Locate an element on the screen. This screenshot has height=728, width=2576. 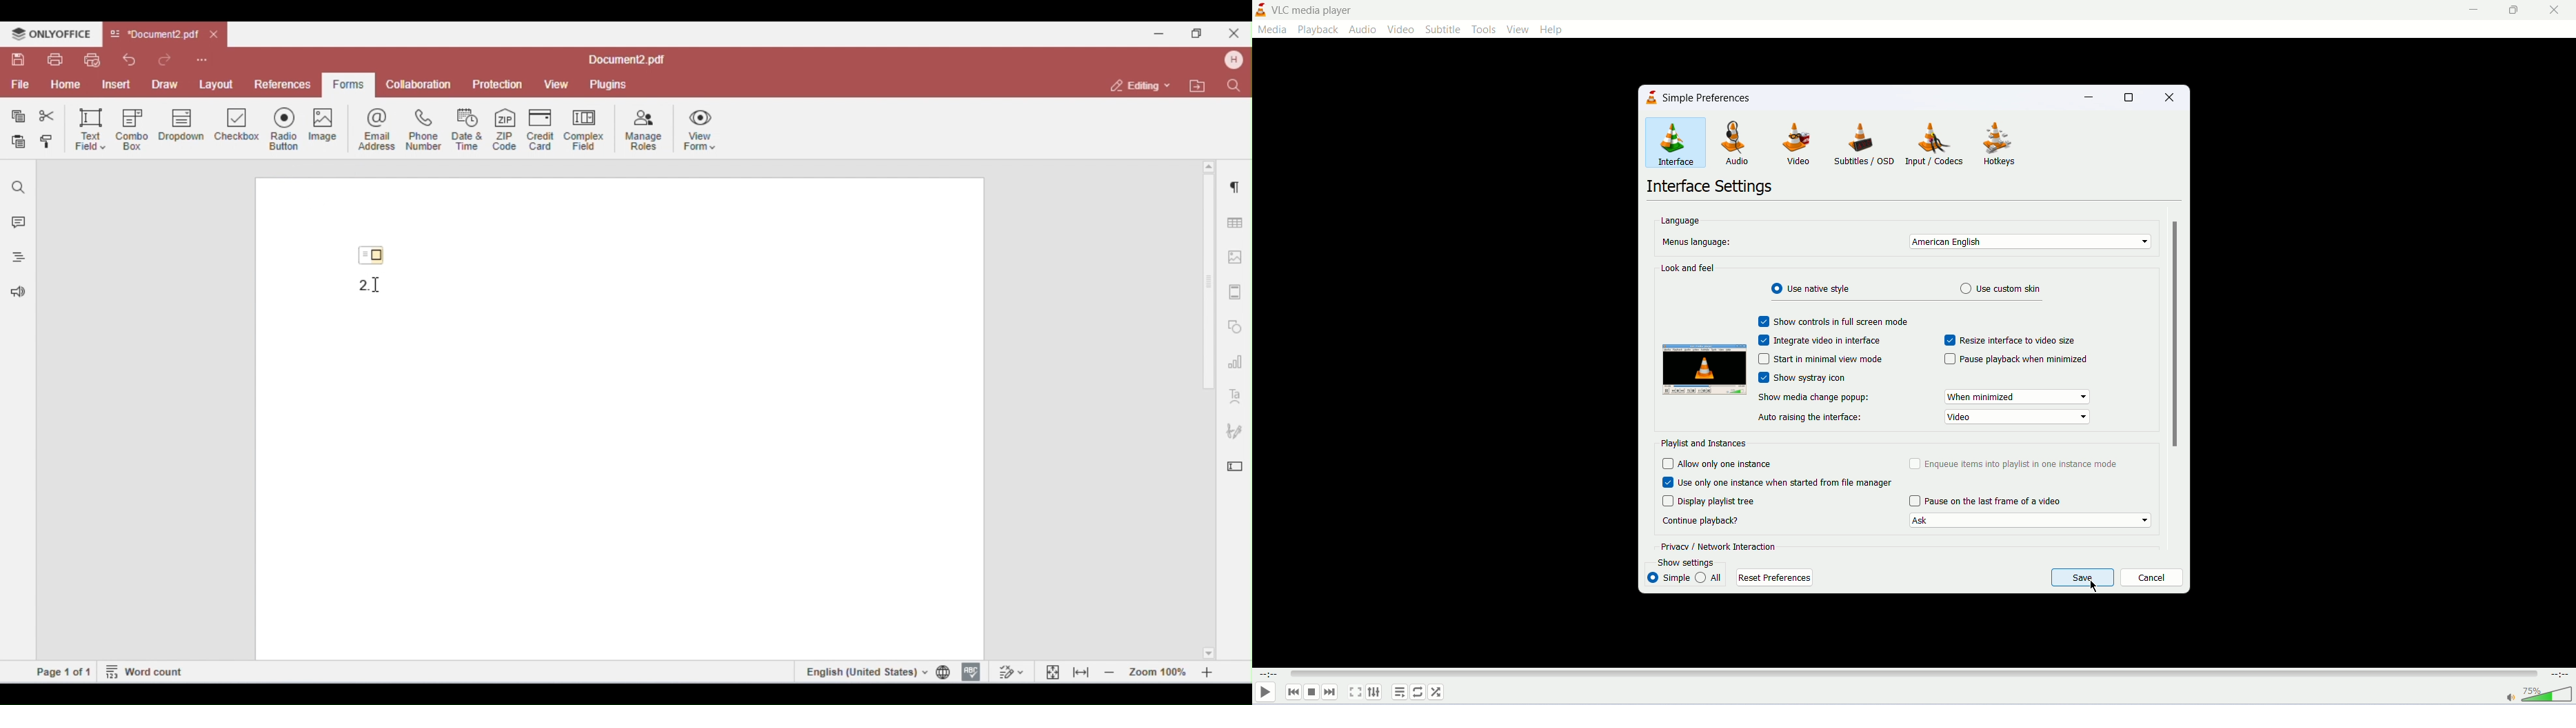
display playlist tree is located at coordinates (1710, 501).